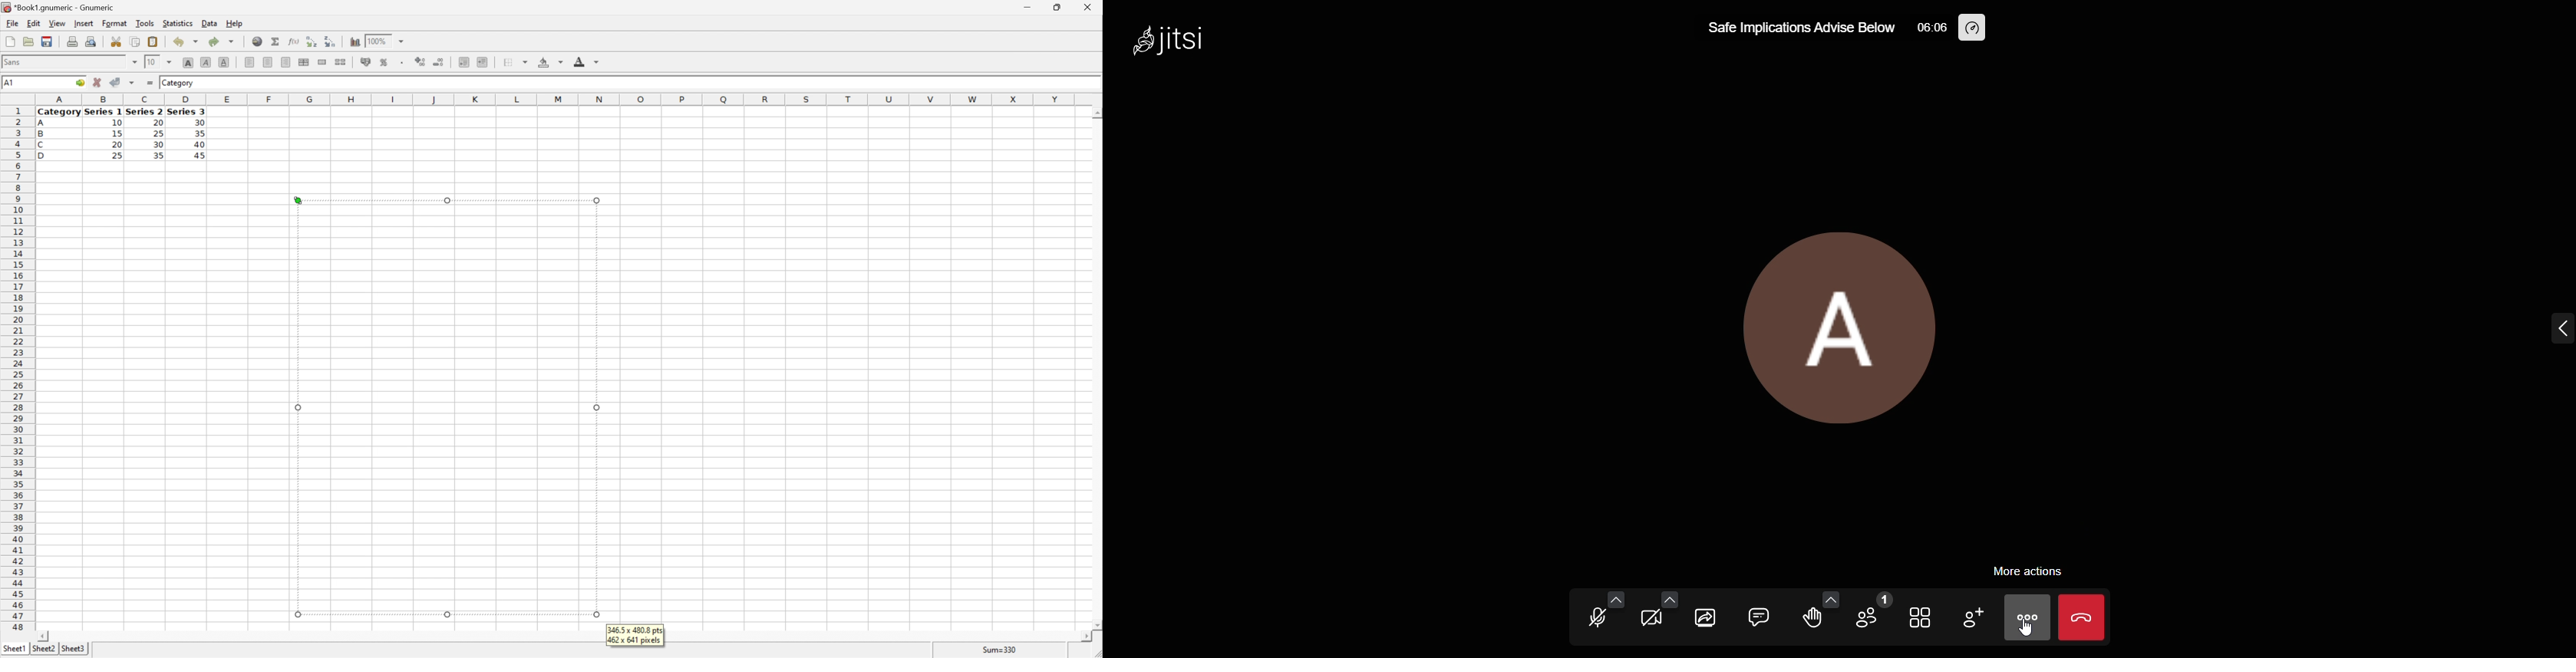 The width and height of the screenshot is (2576, 672). Describe the element at coordinates (117, 42) in the screenshot. I see `Cut selection` at that location.